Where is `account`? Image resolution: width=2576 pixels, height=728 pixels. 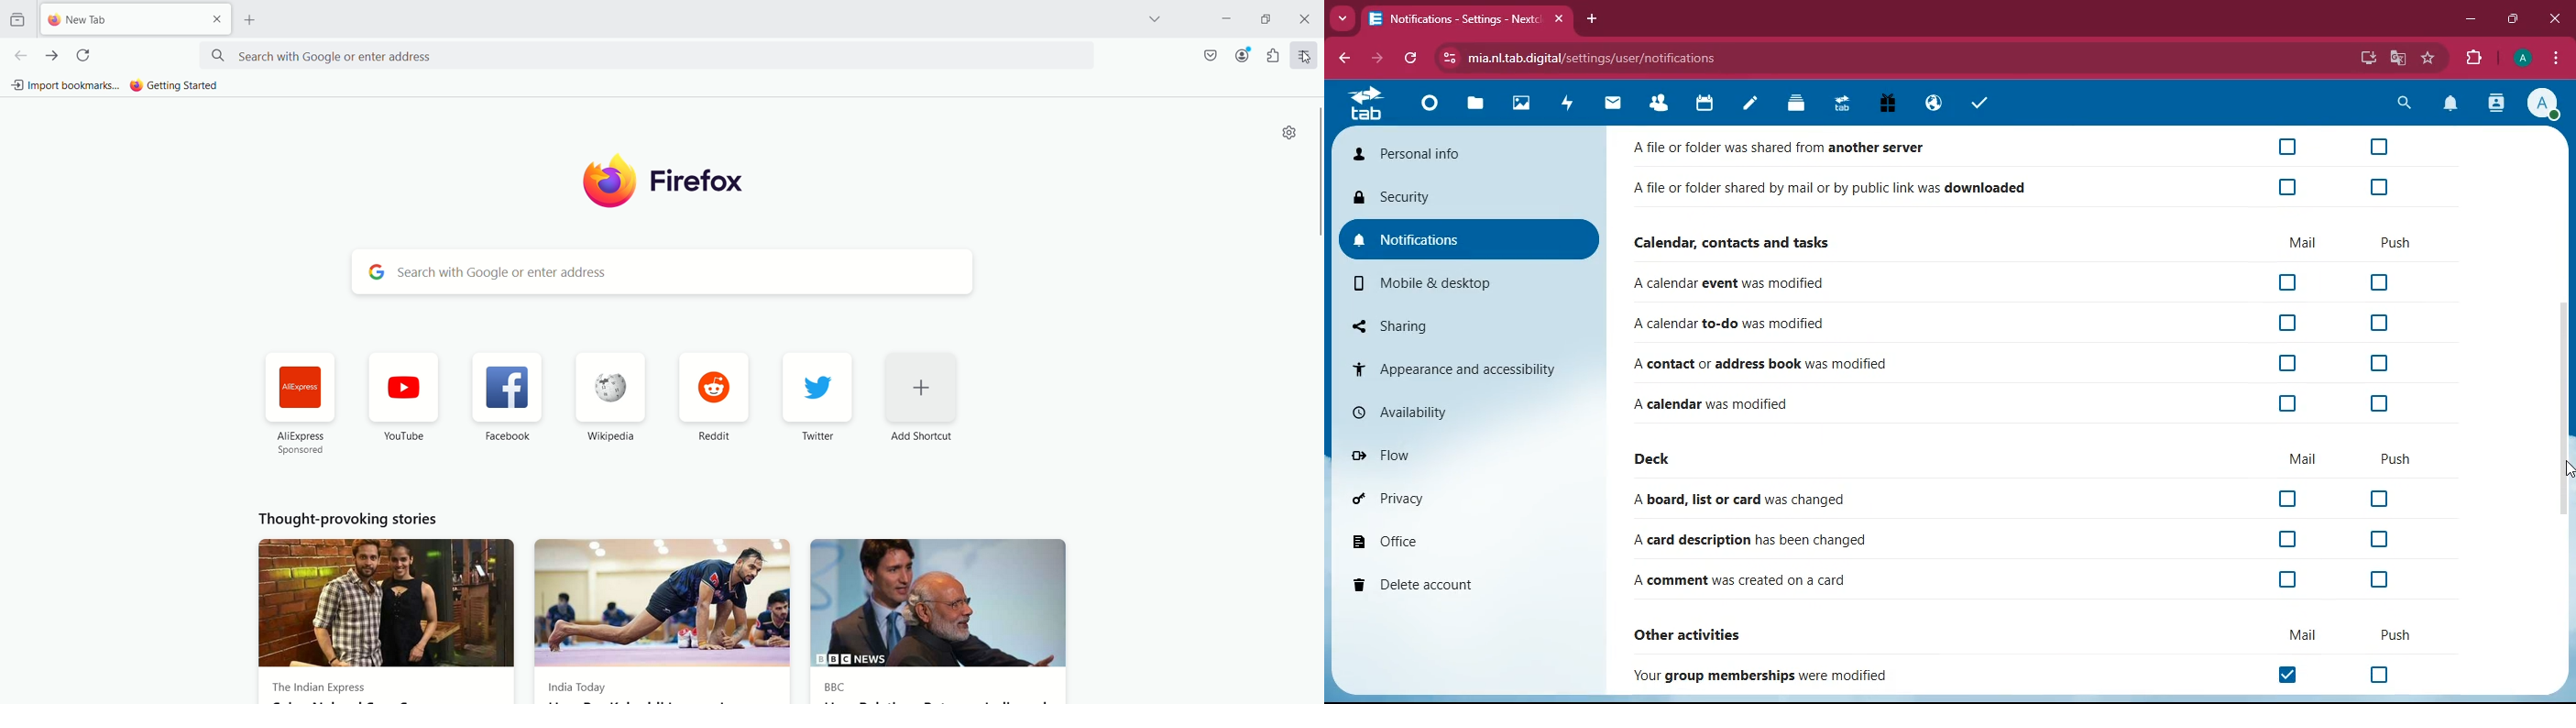
account is located at coordinates (1243, 55).